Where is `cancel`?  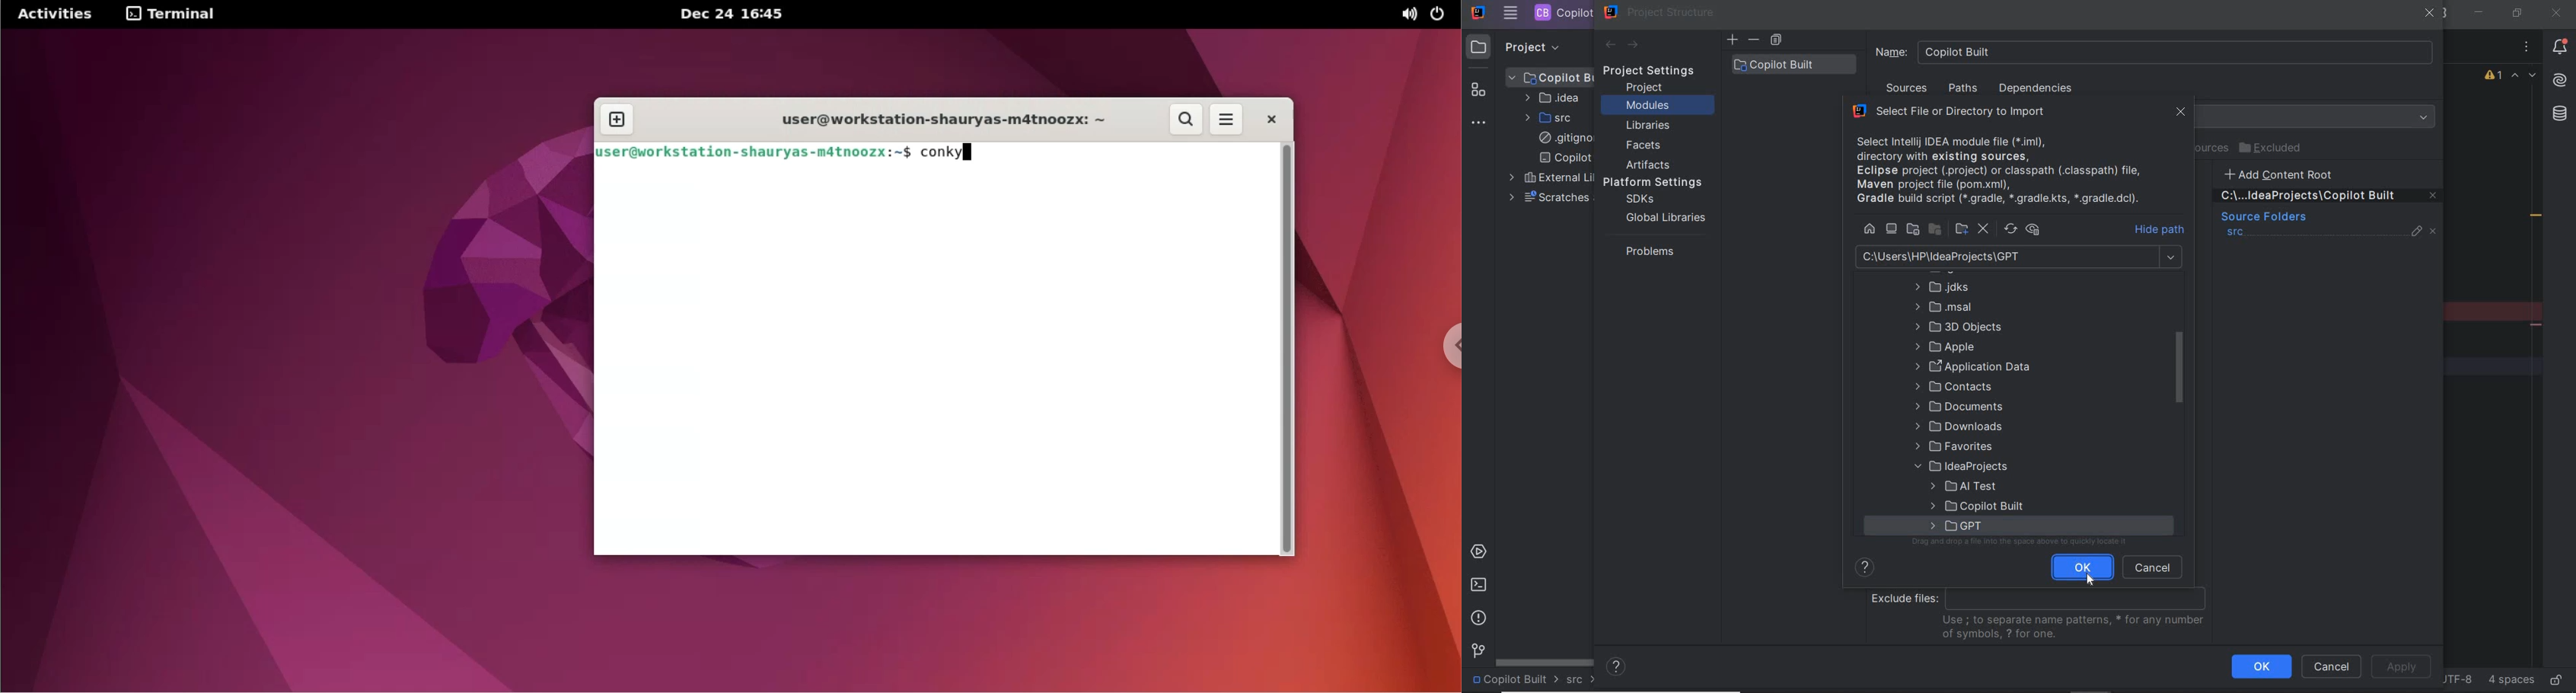
cancel is located at coordinates (2331, 668).